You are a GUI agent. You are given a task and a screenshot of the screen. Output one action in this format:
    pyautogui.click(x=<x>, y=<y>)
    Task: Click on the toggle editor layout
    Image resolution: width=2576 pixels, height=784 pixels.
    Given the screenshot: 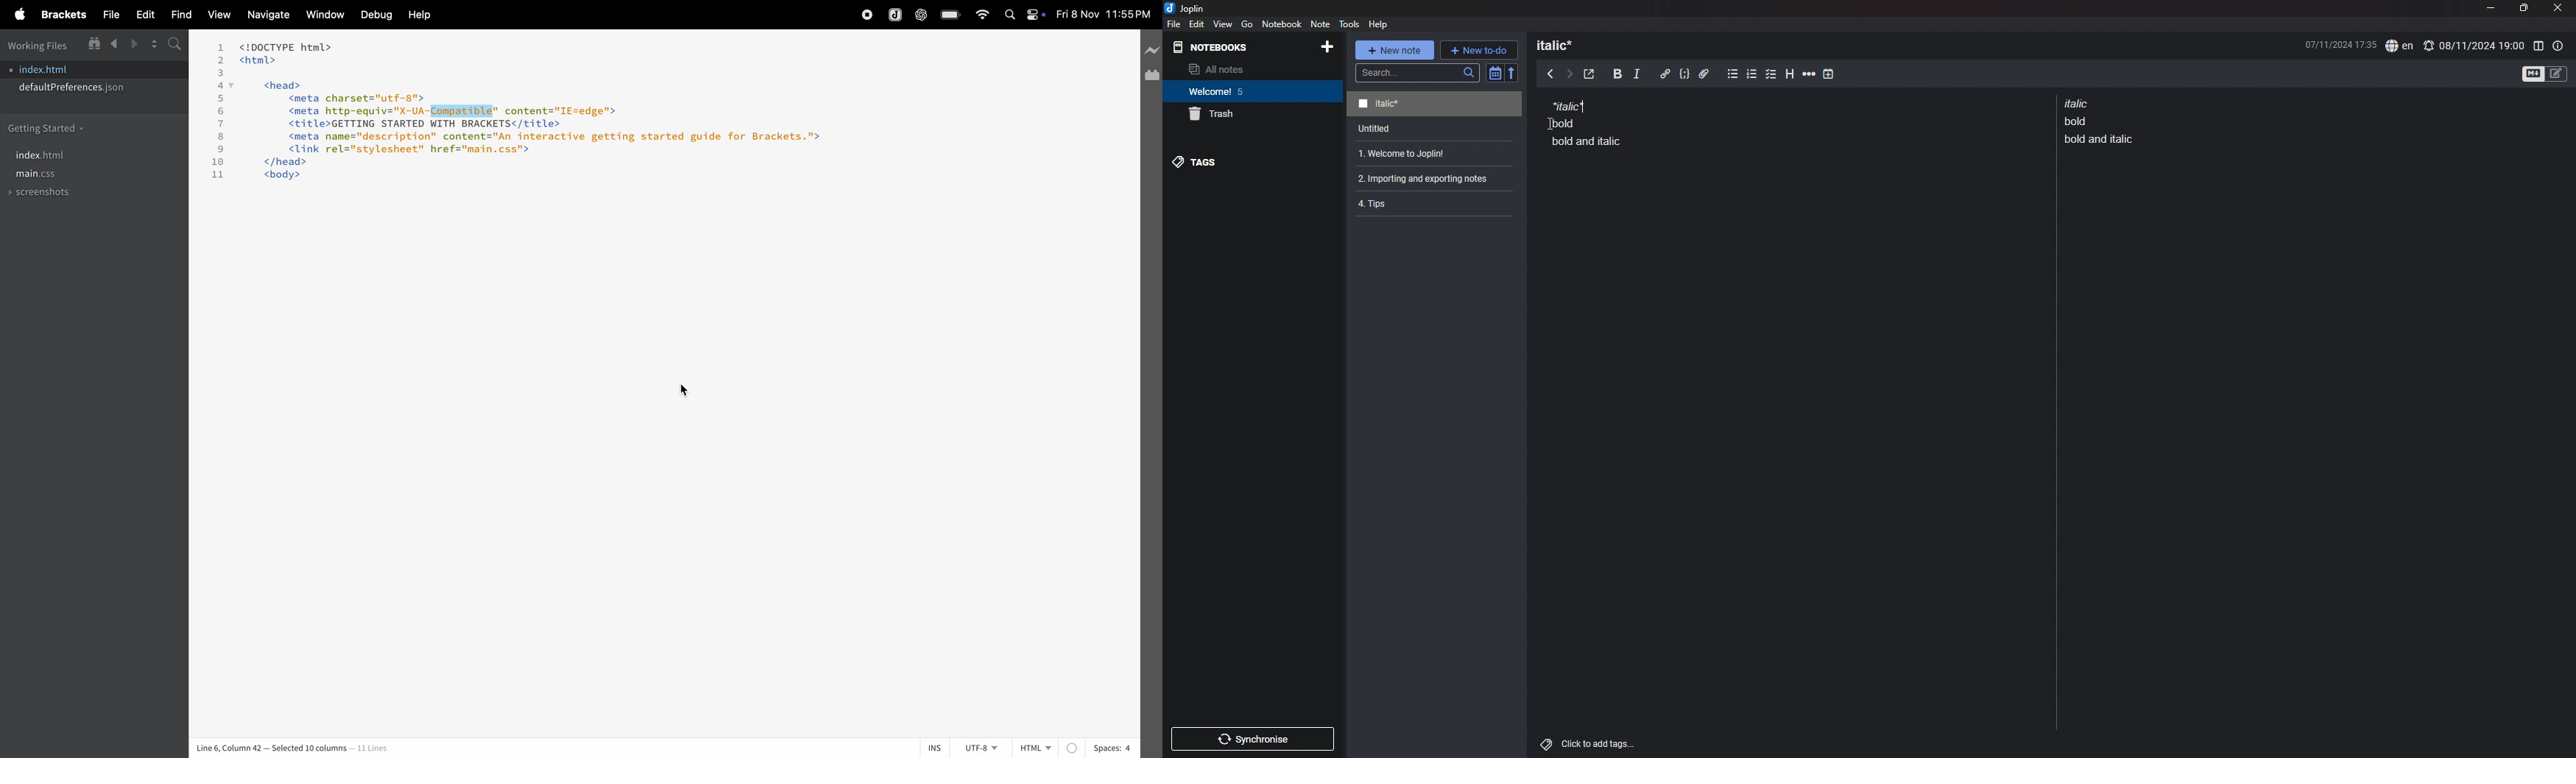 What is the action you would take?
    pyautogui.click(x=2538, y=46)
    